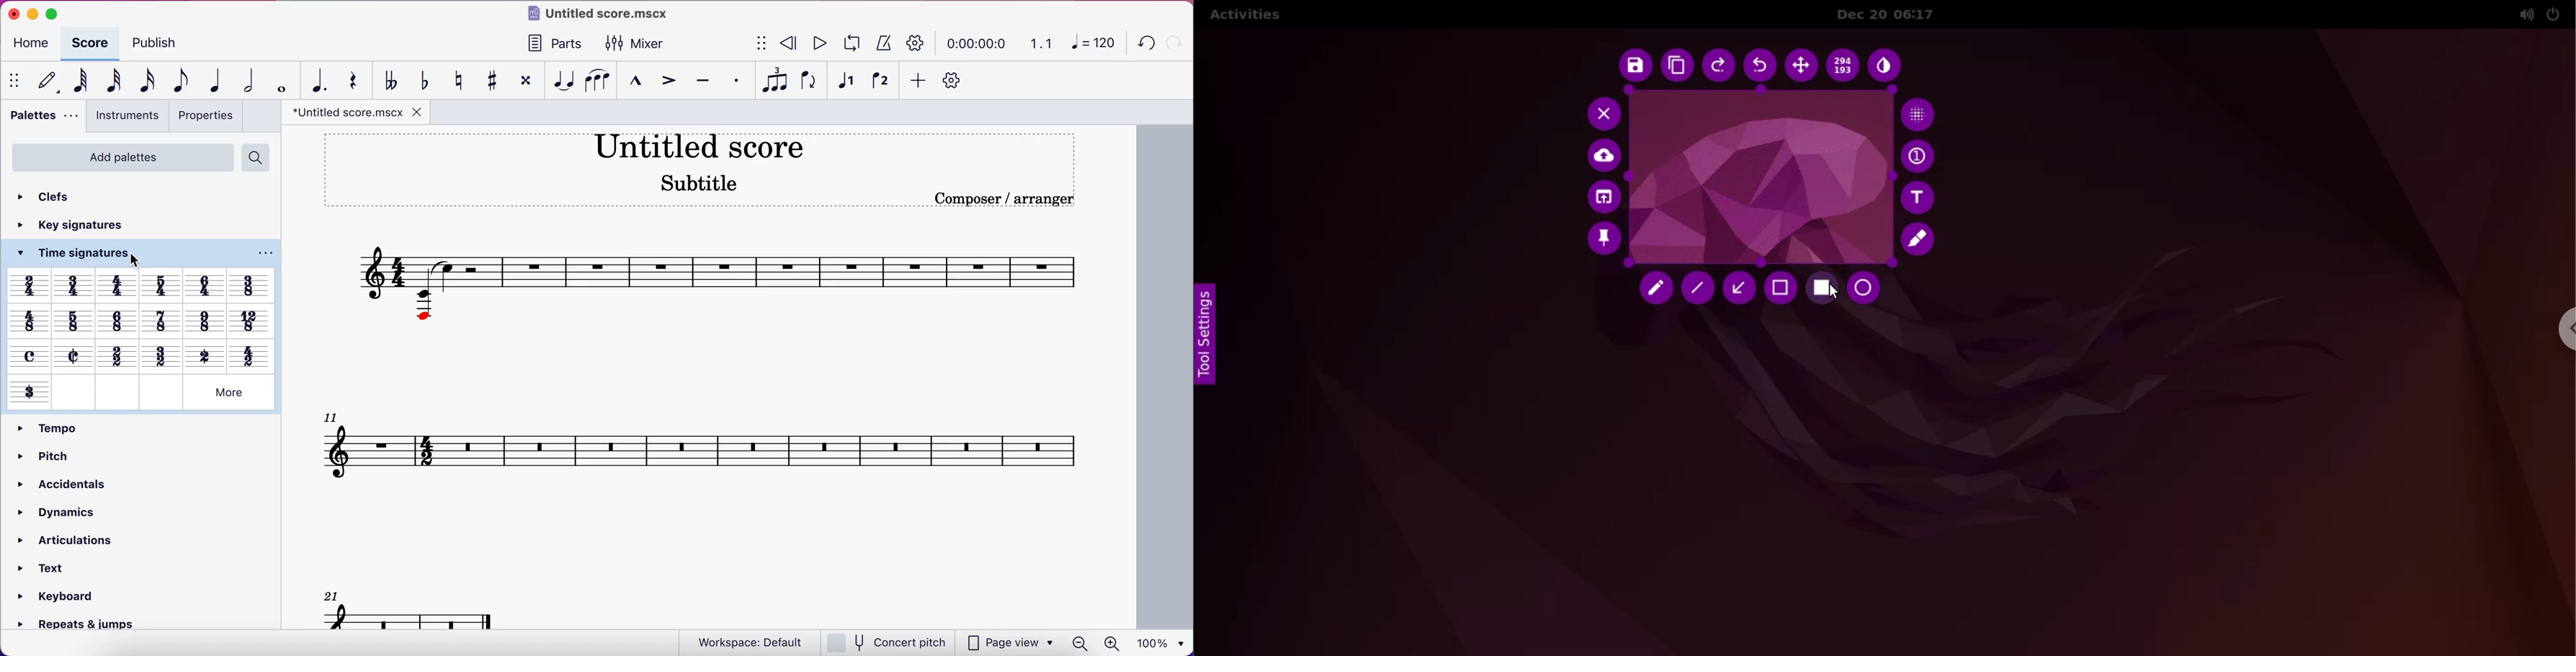 The image size is (2576, 672). Describe the element at coordinates (718, 433) in the screenshot. I see `score` at that location.